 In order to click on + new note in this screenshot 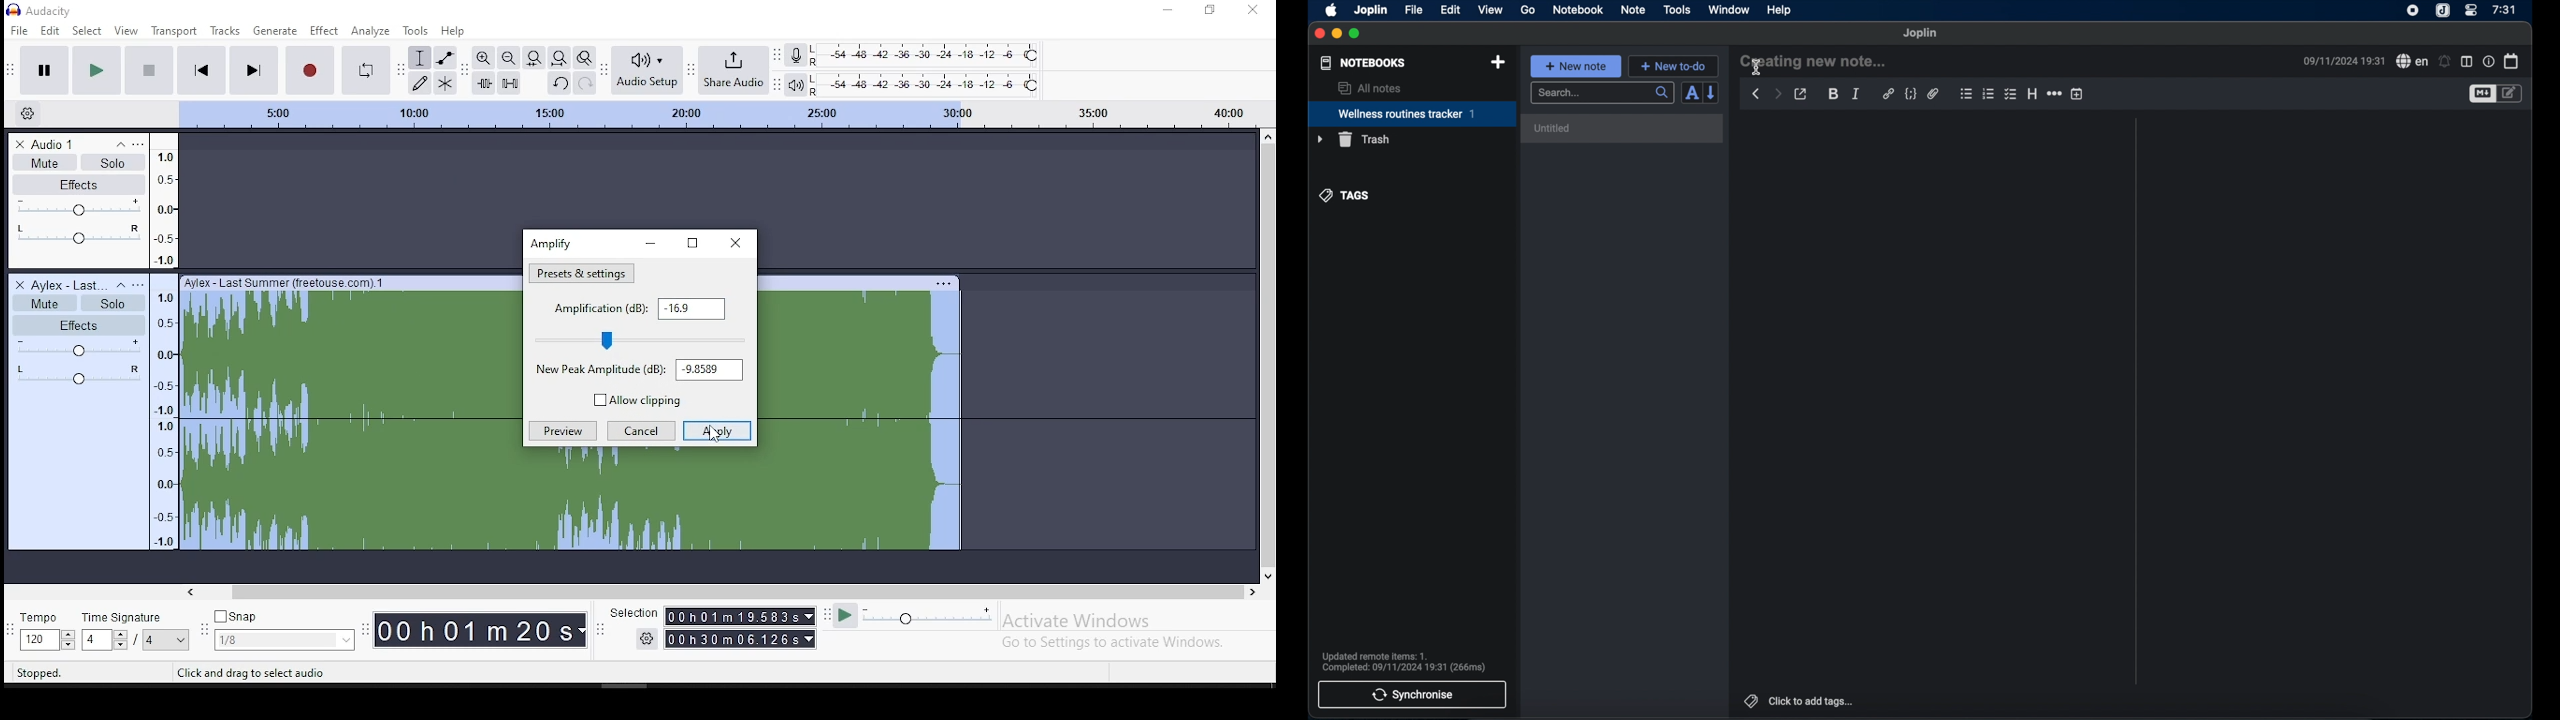, I will do `click(1576, 66)`.